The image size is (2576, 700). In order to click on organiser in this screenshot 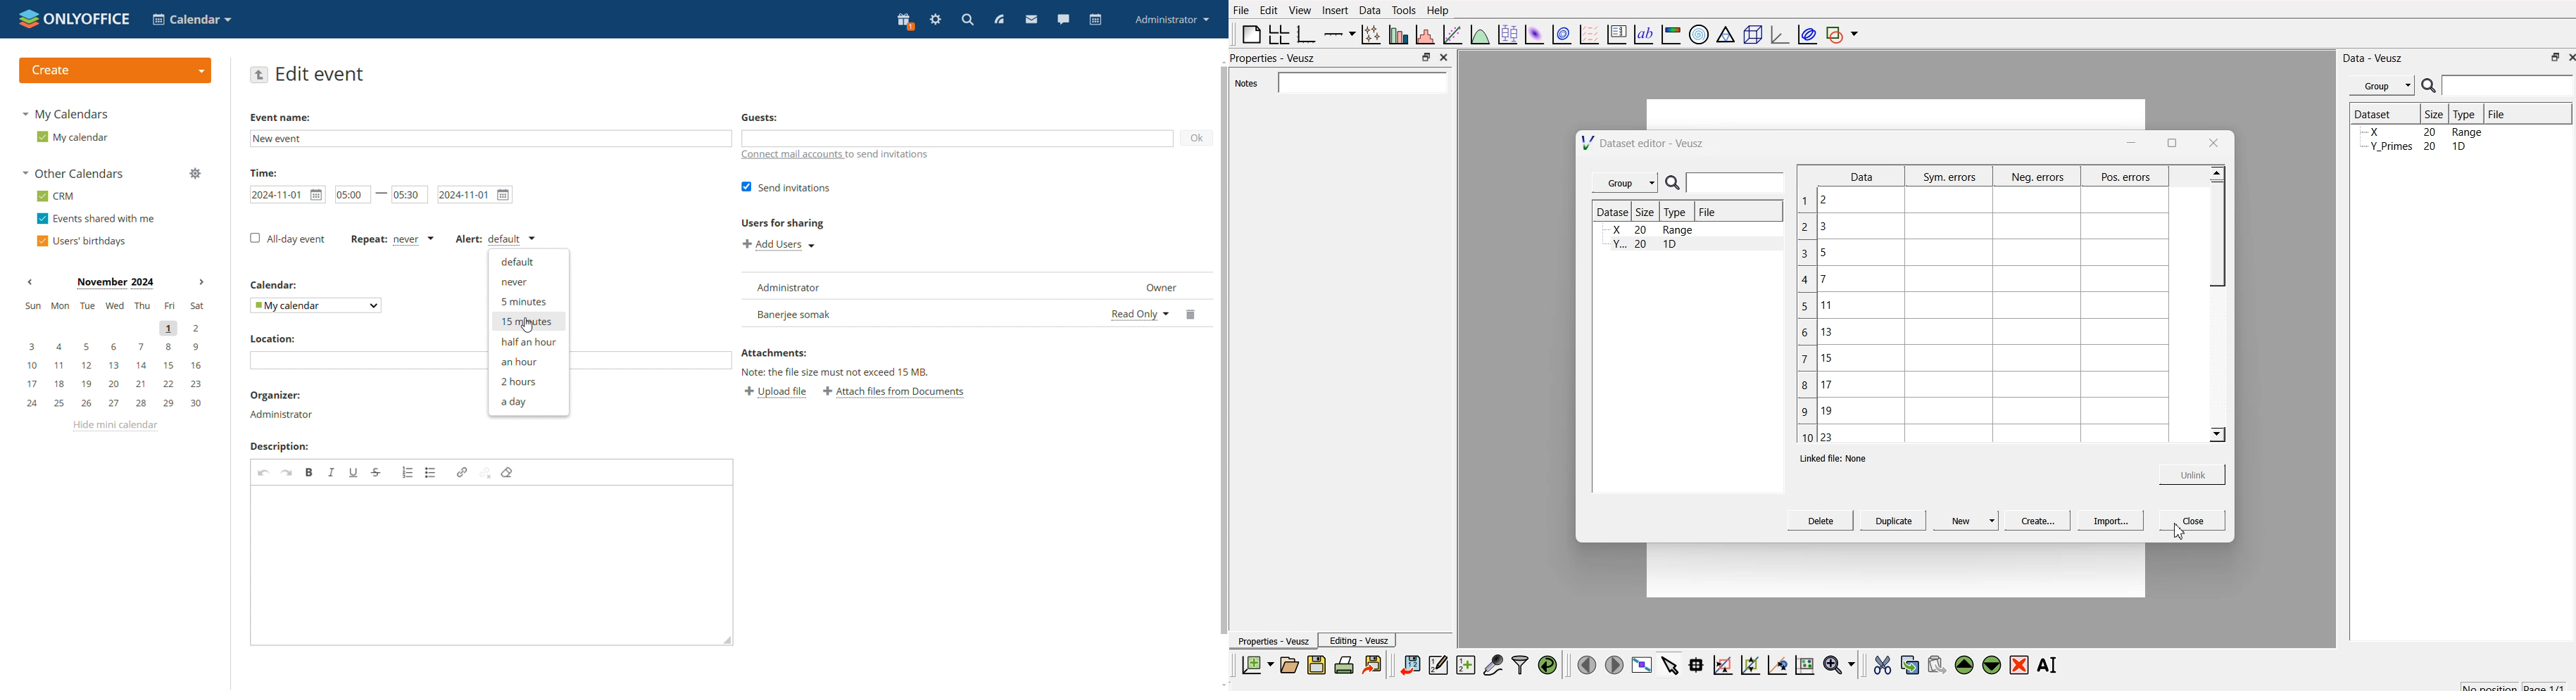, I will do `click(275, 396)`.